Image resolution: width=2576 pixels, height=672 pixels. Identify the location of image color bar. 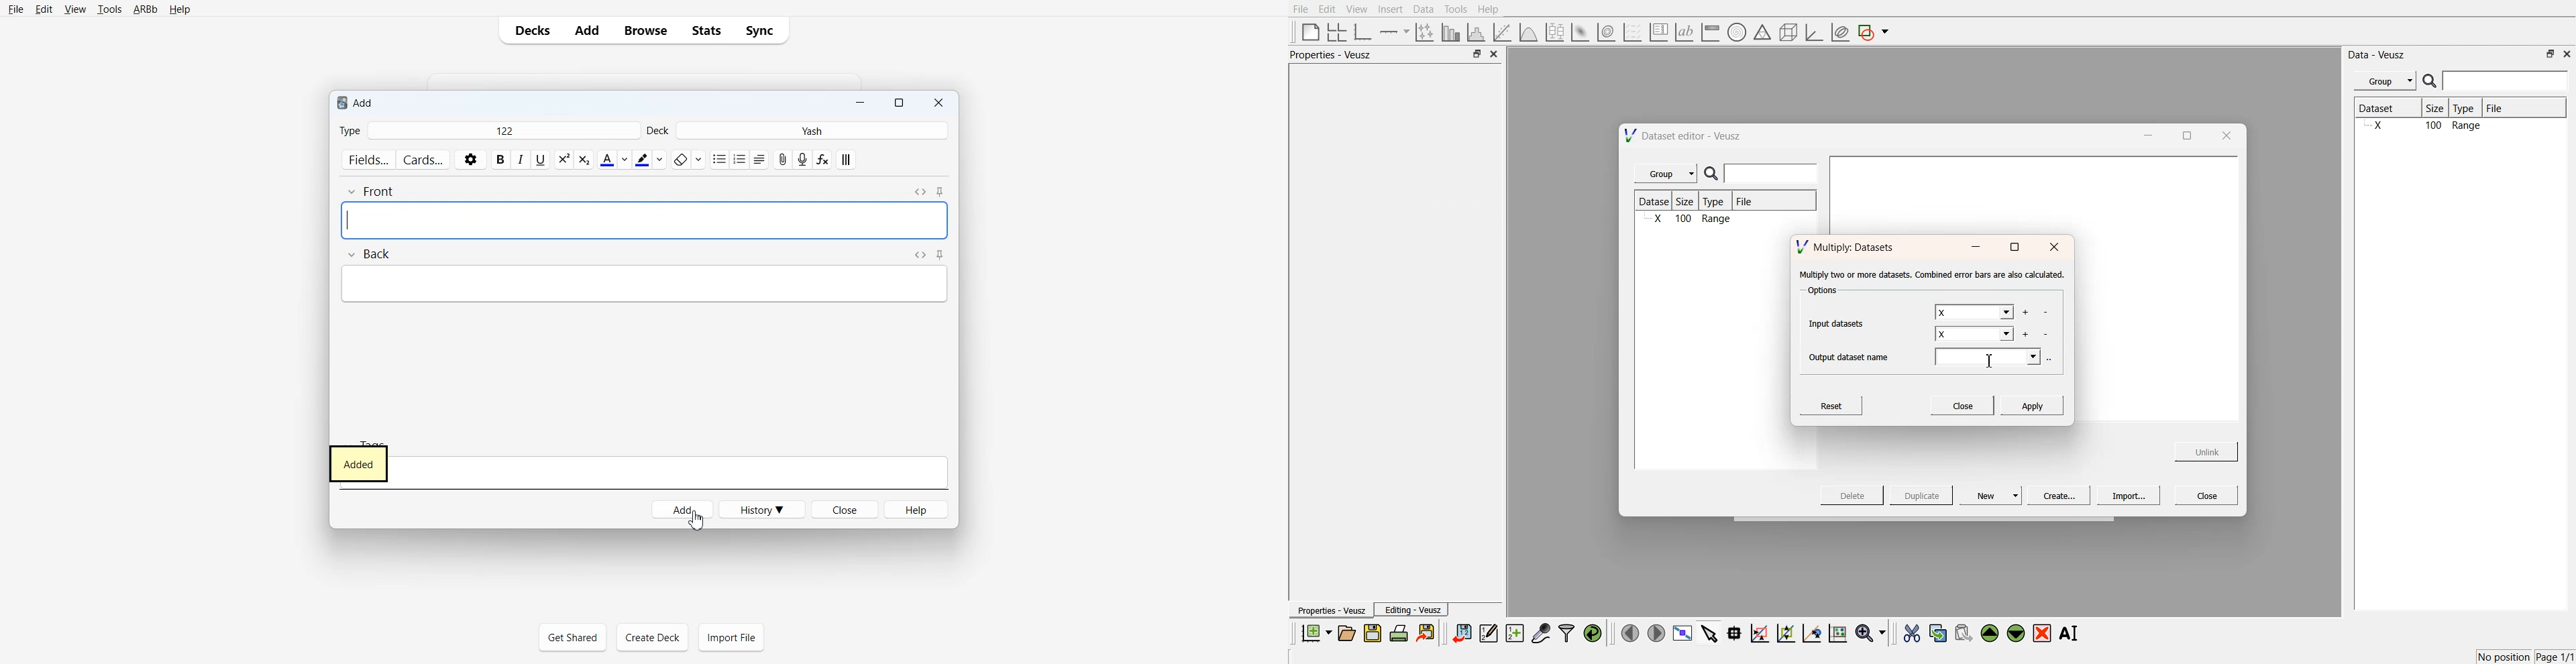
(1710, 33).